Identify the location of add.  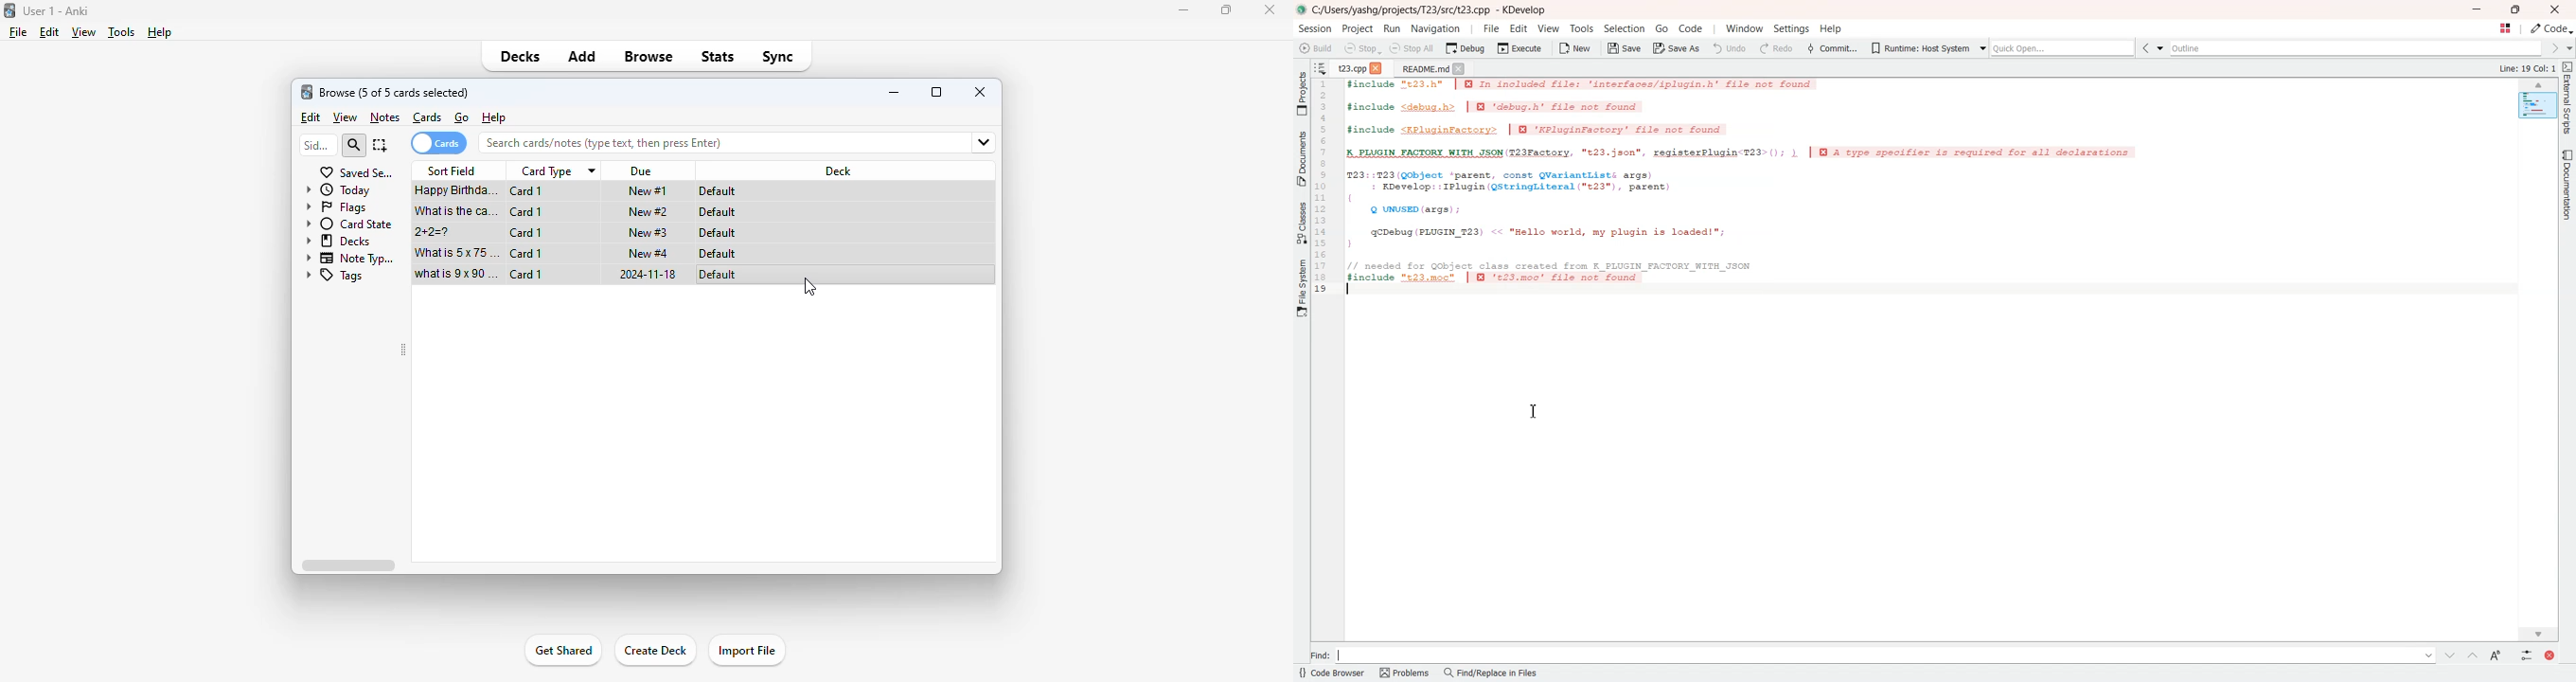
(583, 57).